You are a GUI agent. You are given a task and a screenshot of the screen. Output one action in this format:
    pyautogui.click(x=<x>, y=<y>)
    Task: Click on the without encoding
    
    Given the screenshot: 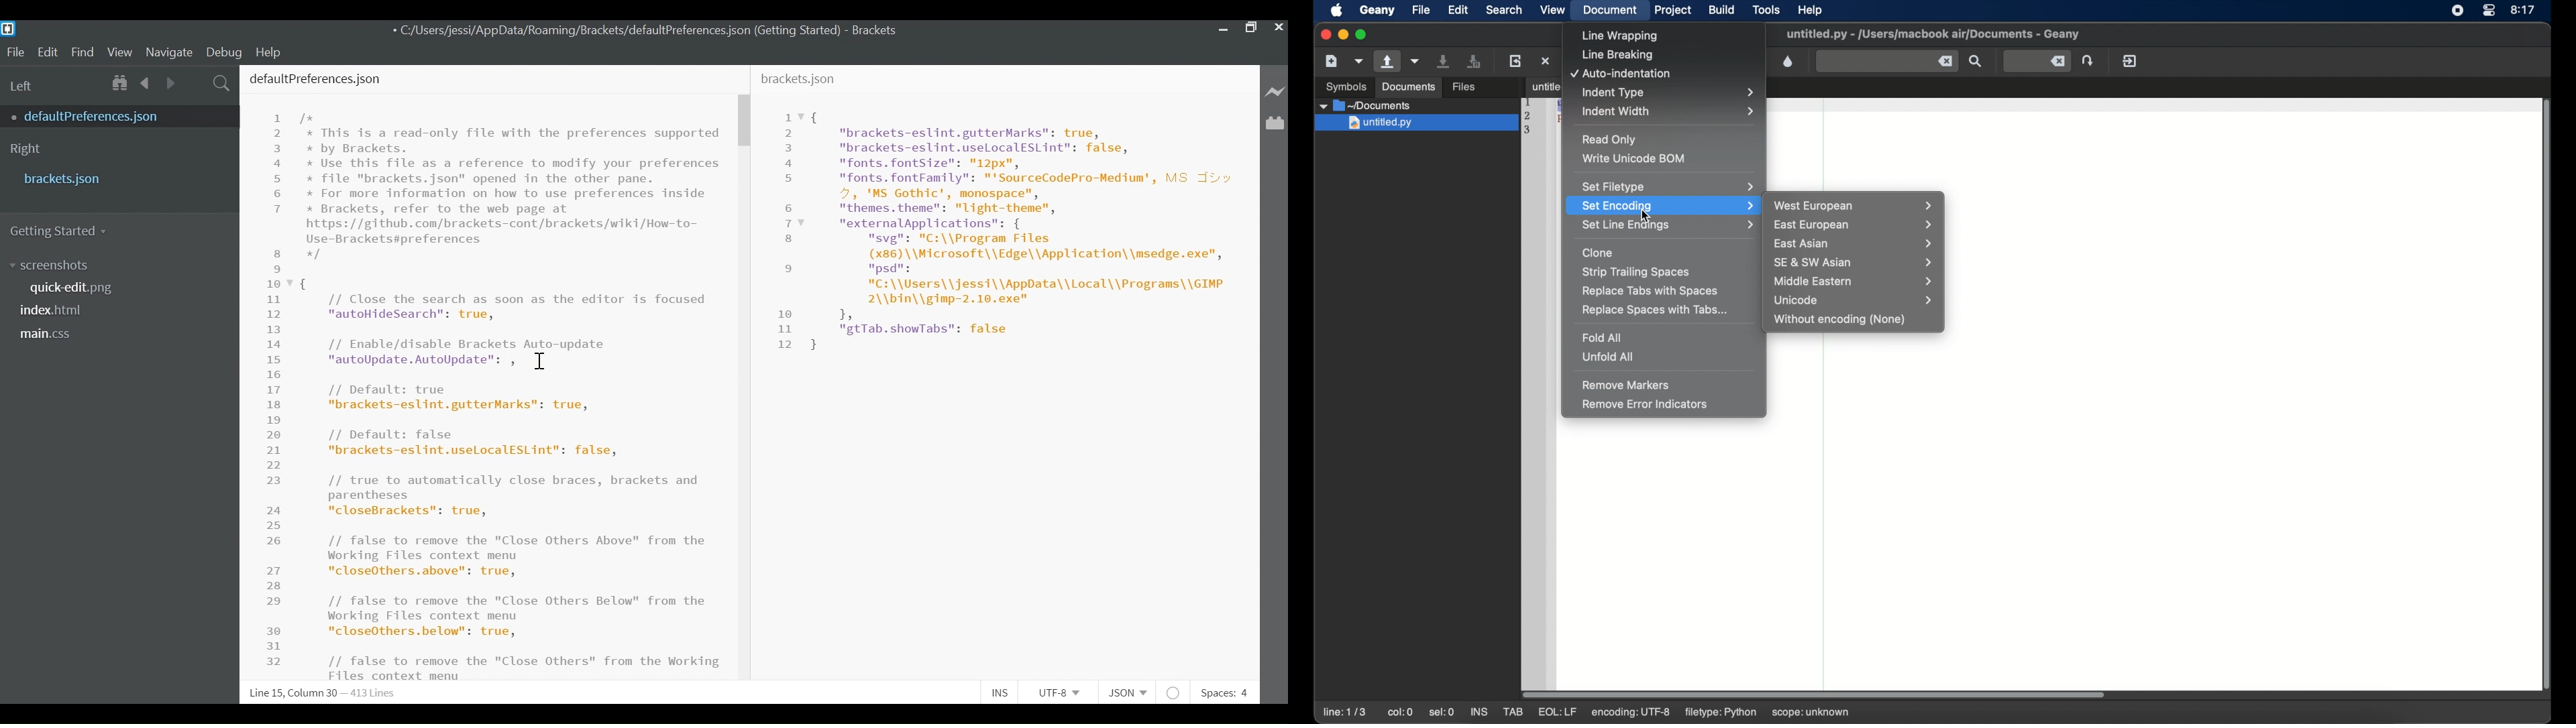 What is the action you would take?
    pyautogui.click(x=1841, y=320)
    